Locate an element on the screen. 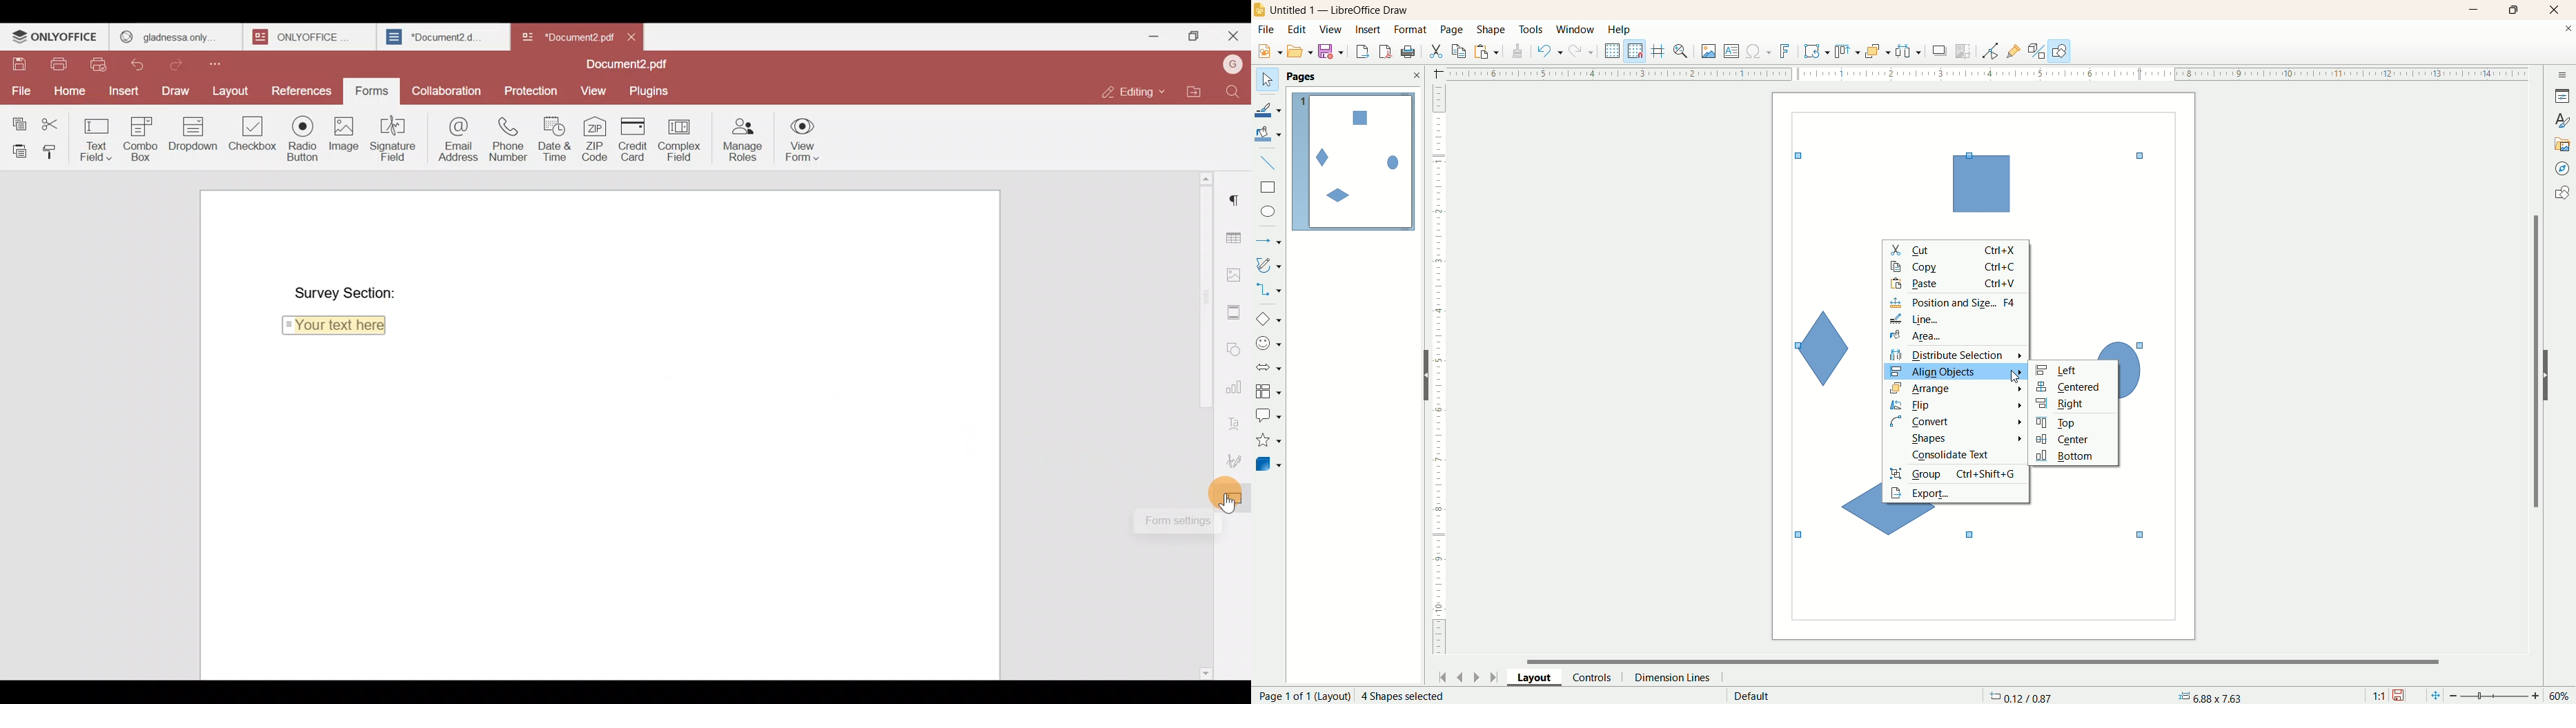 The width and height of the screenshot is (2576, 728). curves and polygon is located at coordinates (1270, 265).